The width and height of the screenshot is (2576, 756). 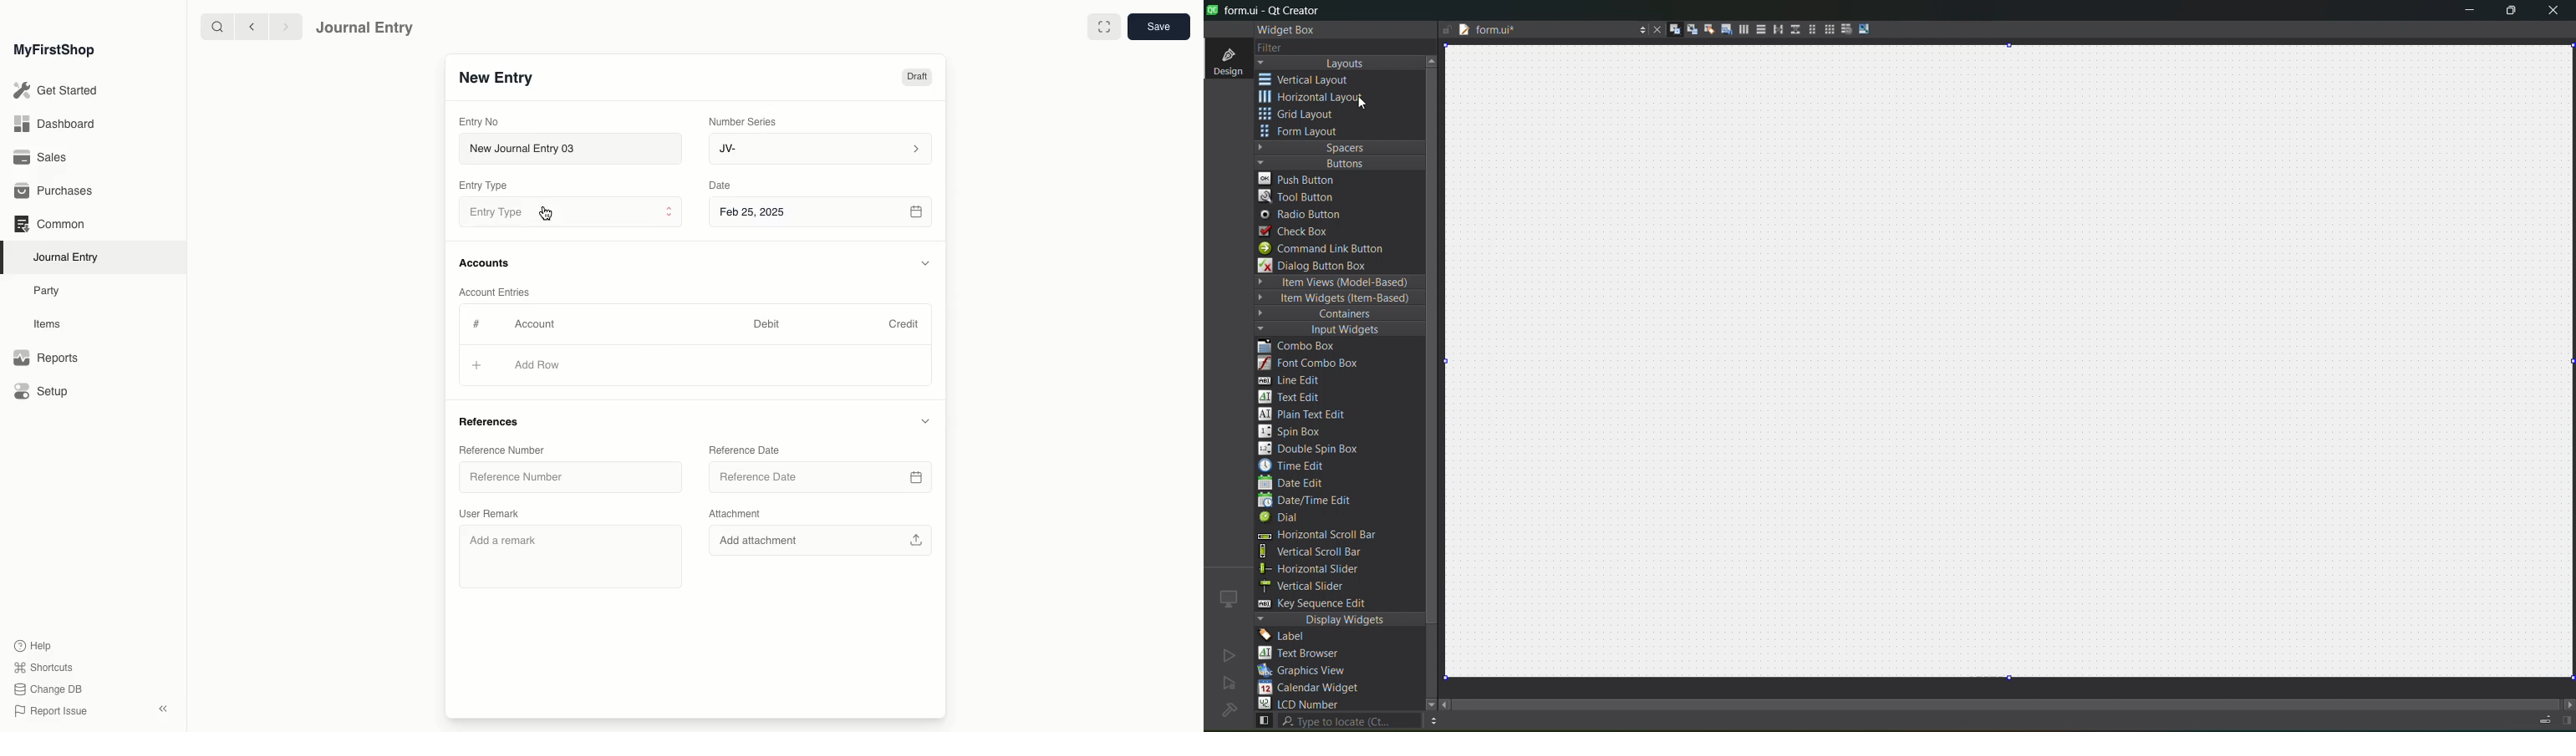 What do you see at coordinates (48, 690) in the screenshot?
I see `Change DB` at bounding box center [48, 690].